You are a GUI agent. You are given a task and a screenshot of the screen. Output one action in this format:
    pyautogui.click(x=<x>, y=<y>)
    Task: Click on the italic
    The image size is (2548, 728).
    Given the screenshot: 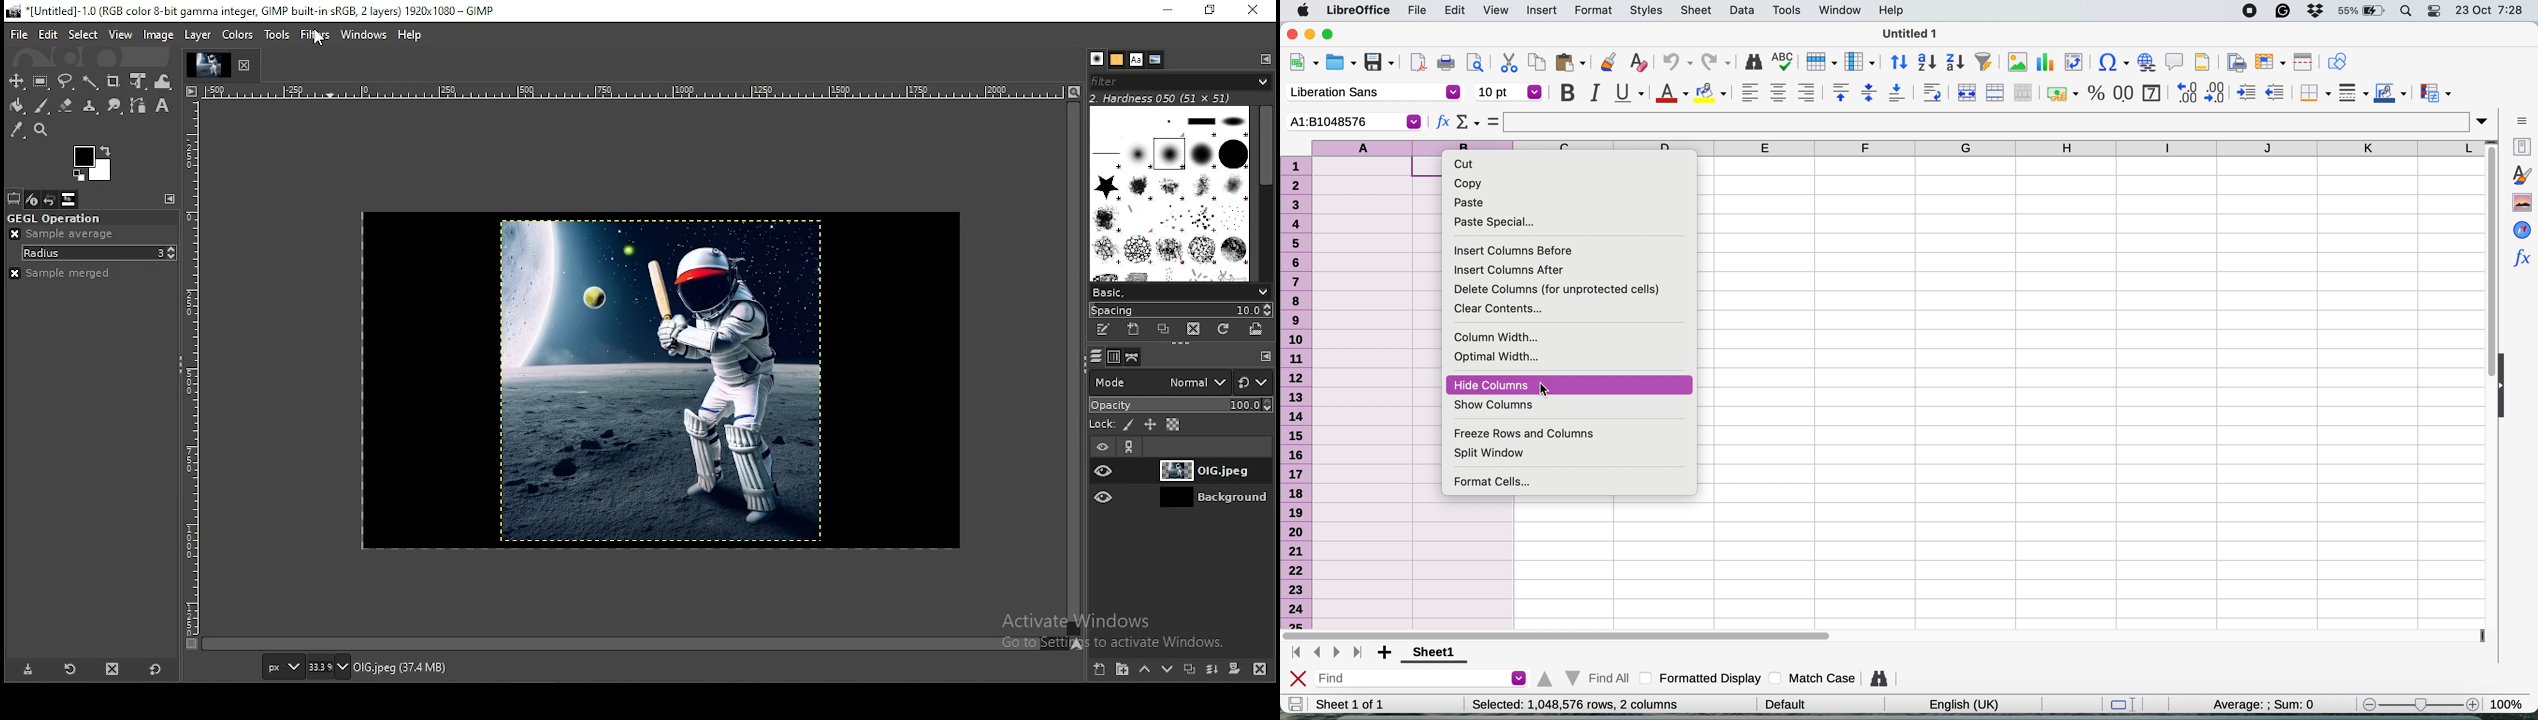 What is the action you would take?
    pyautogui.click(x=1598, y=93)
    